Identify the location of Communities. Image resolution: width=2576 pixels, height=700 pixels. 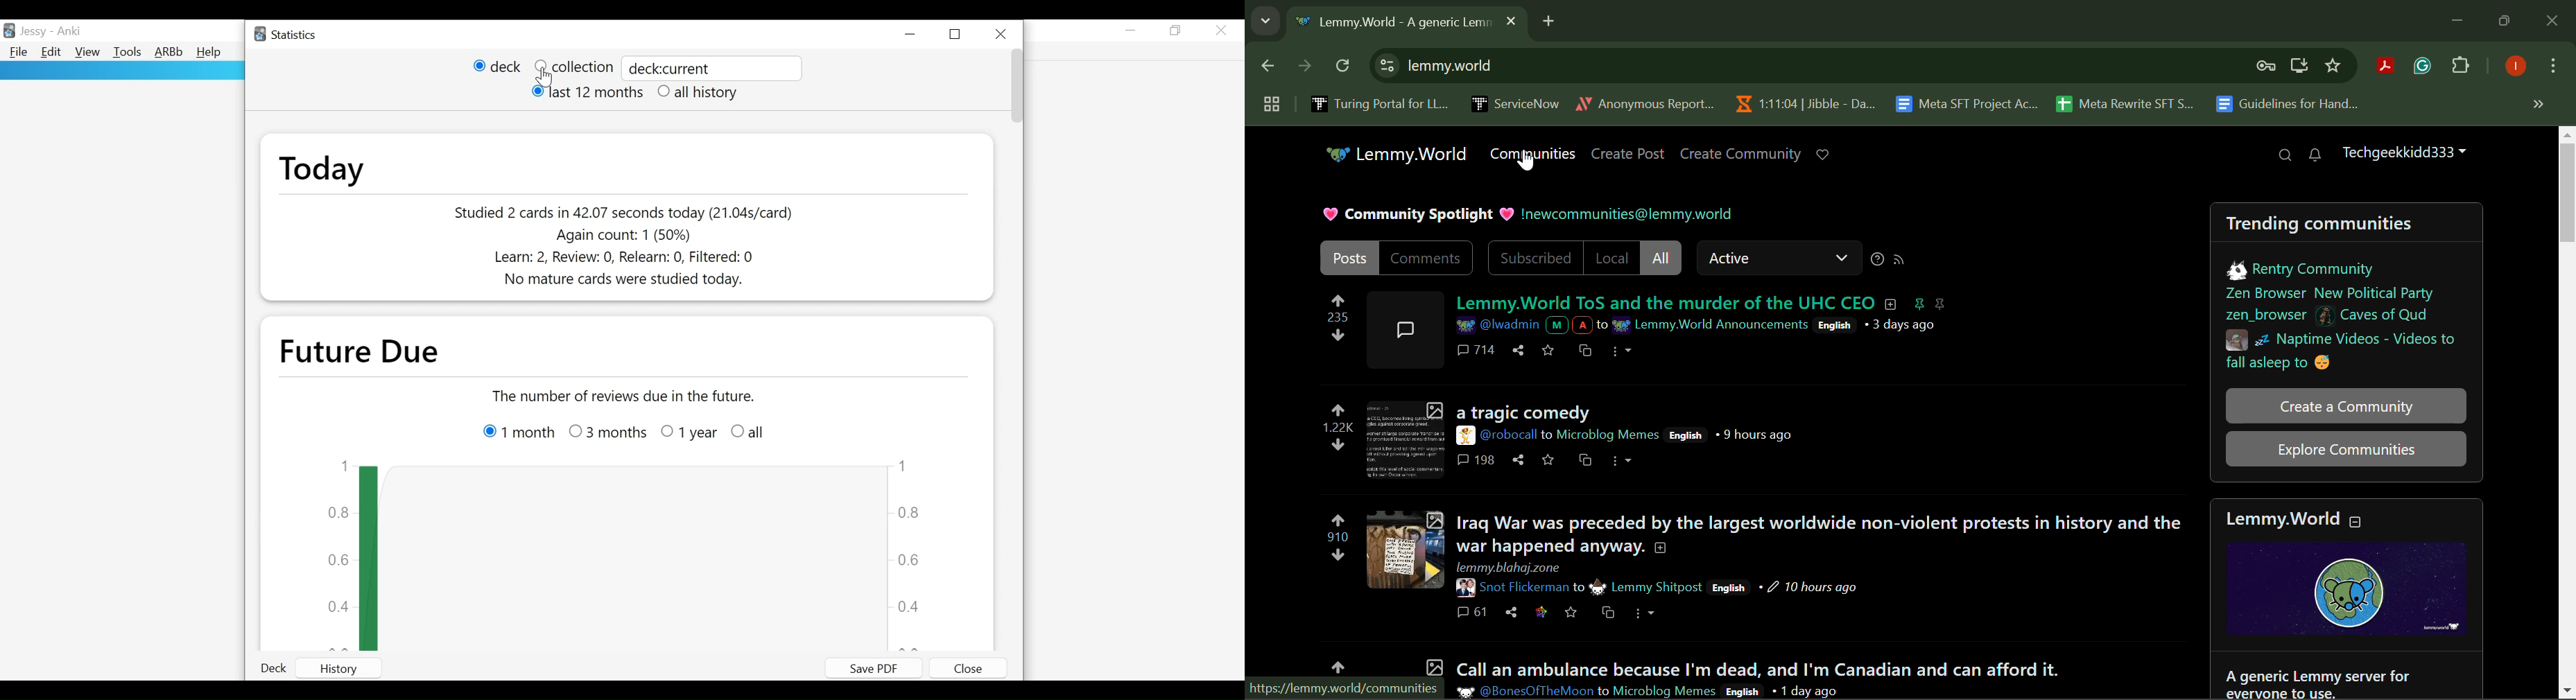
(1536, 154).